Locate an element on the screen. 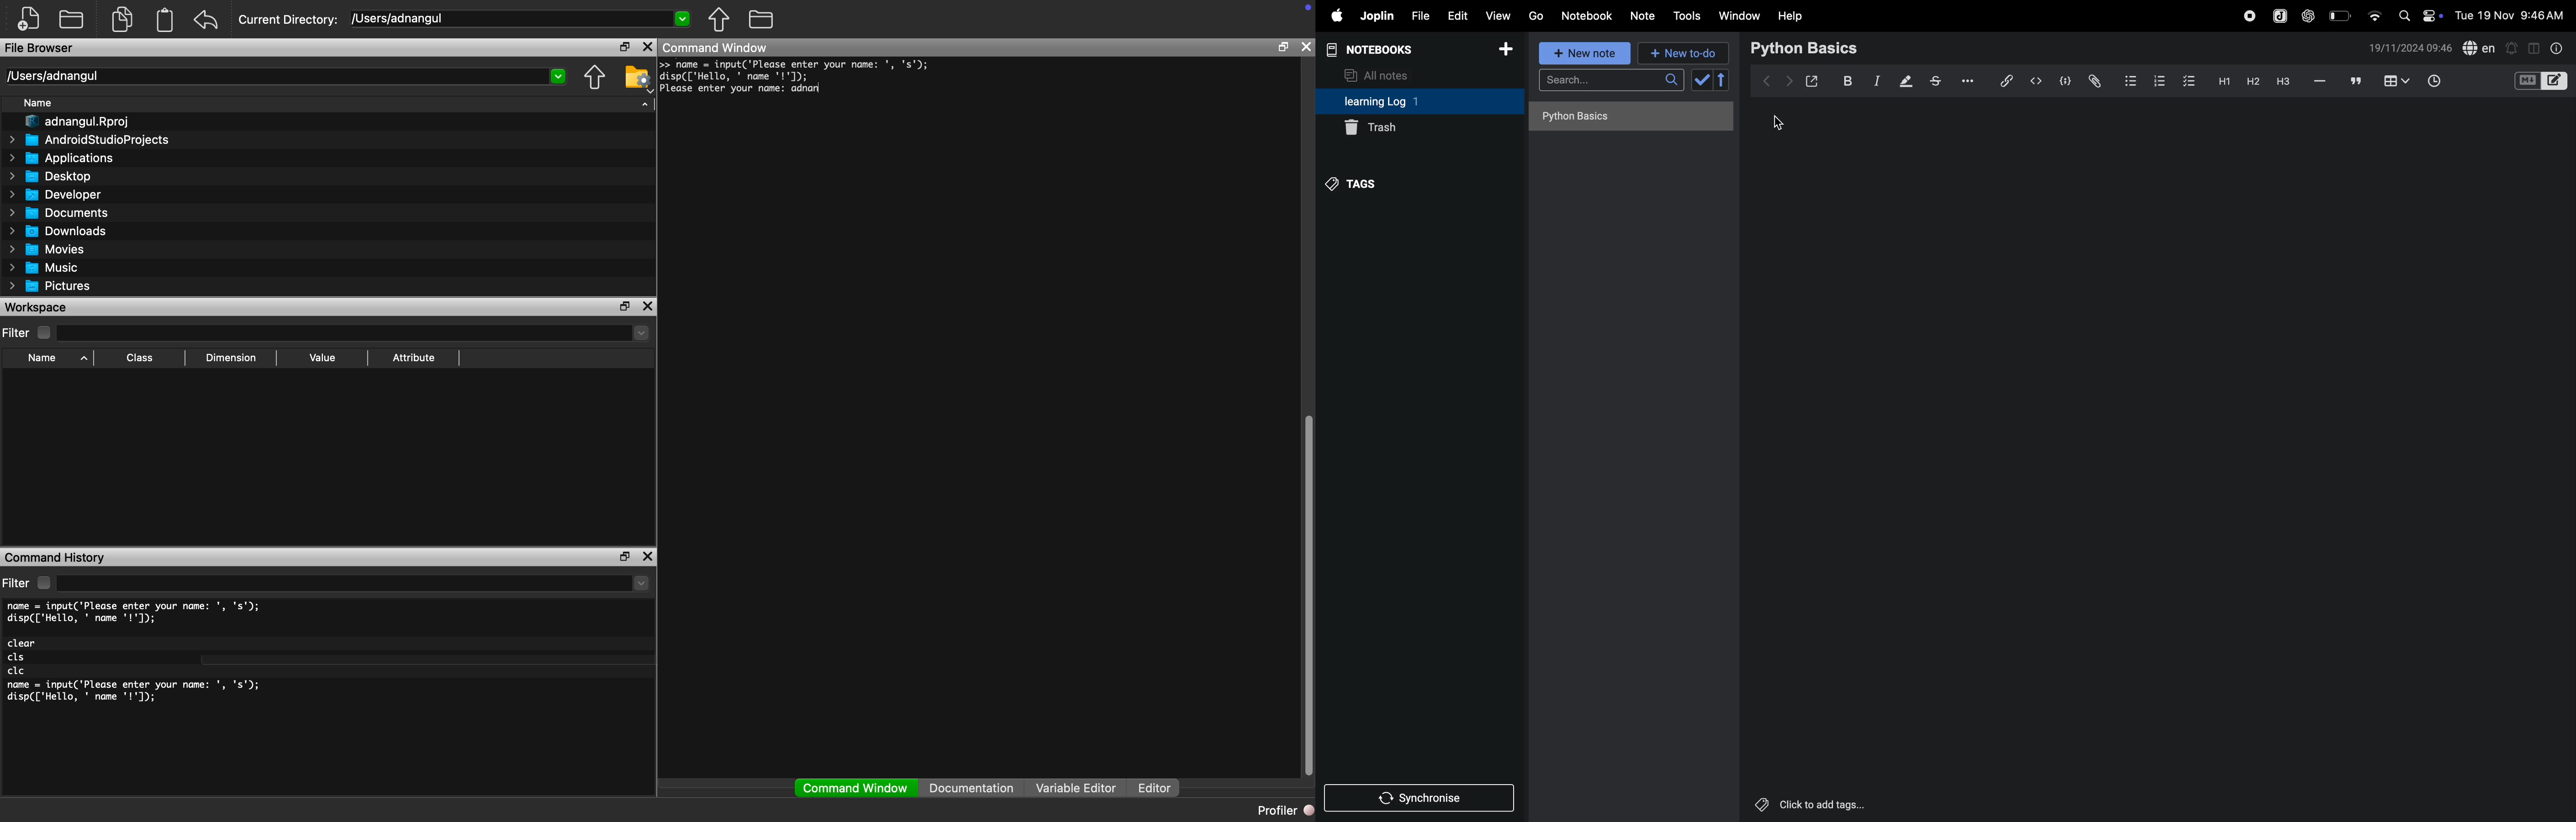 The height and width of the screenshot is (840, 2576). wifi is located at coordinates (2374, 12).